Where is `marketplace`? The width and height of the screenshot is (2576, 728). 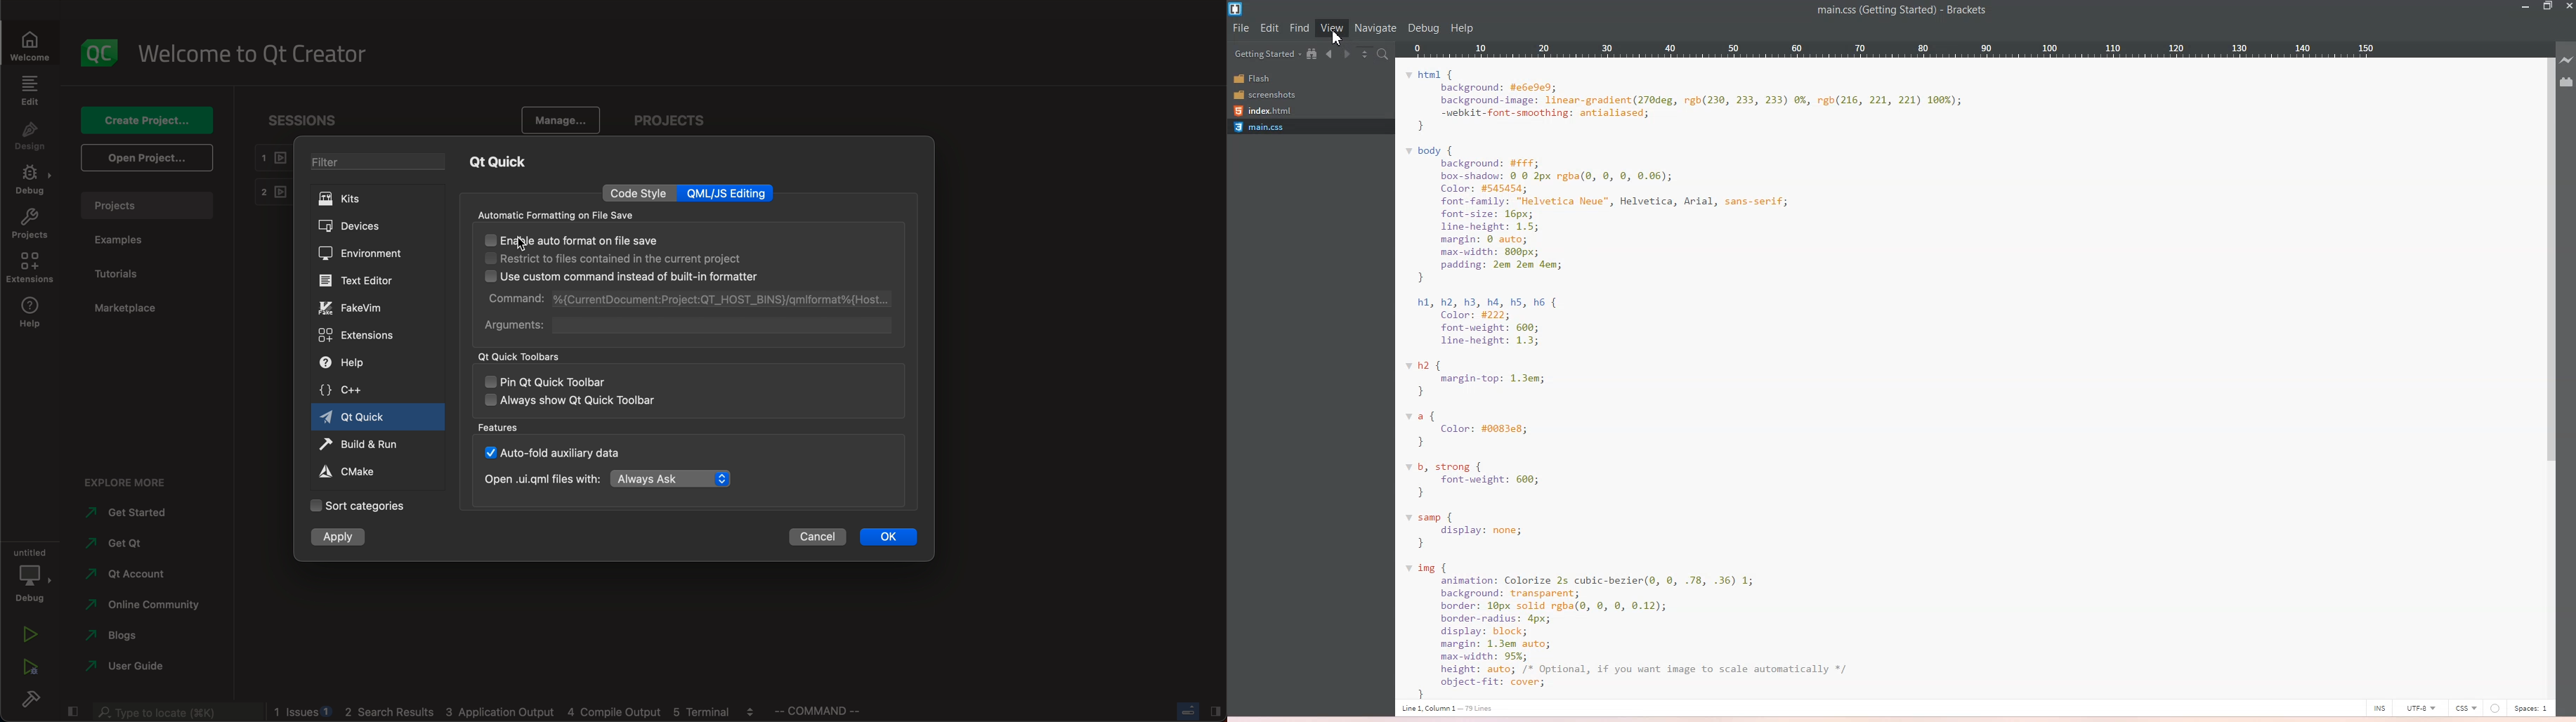 marketplace is located at coordinates (142, 308).